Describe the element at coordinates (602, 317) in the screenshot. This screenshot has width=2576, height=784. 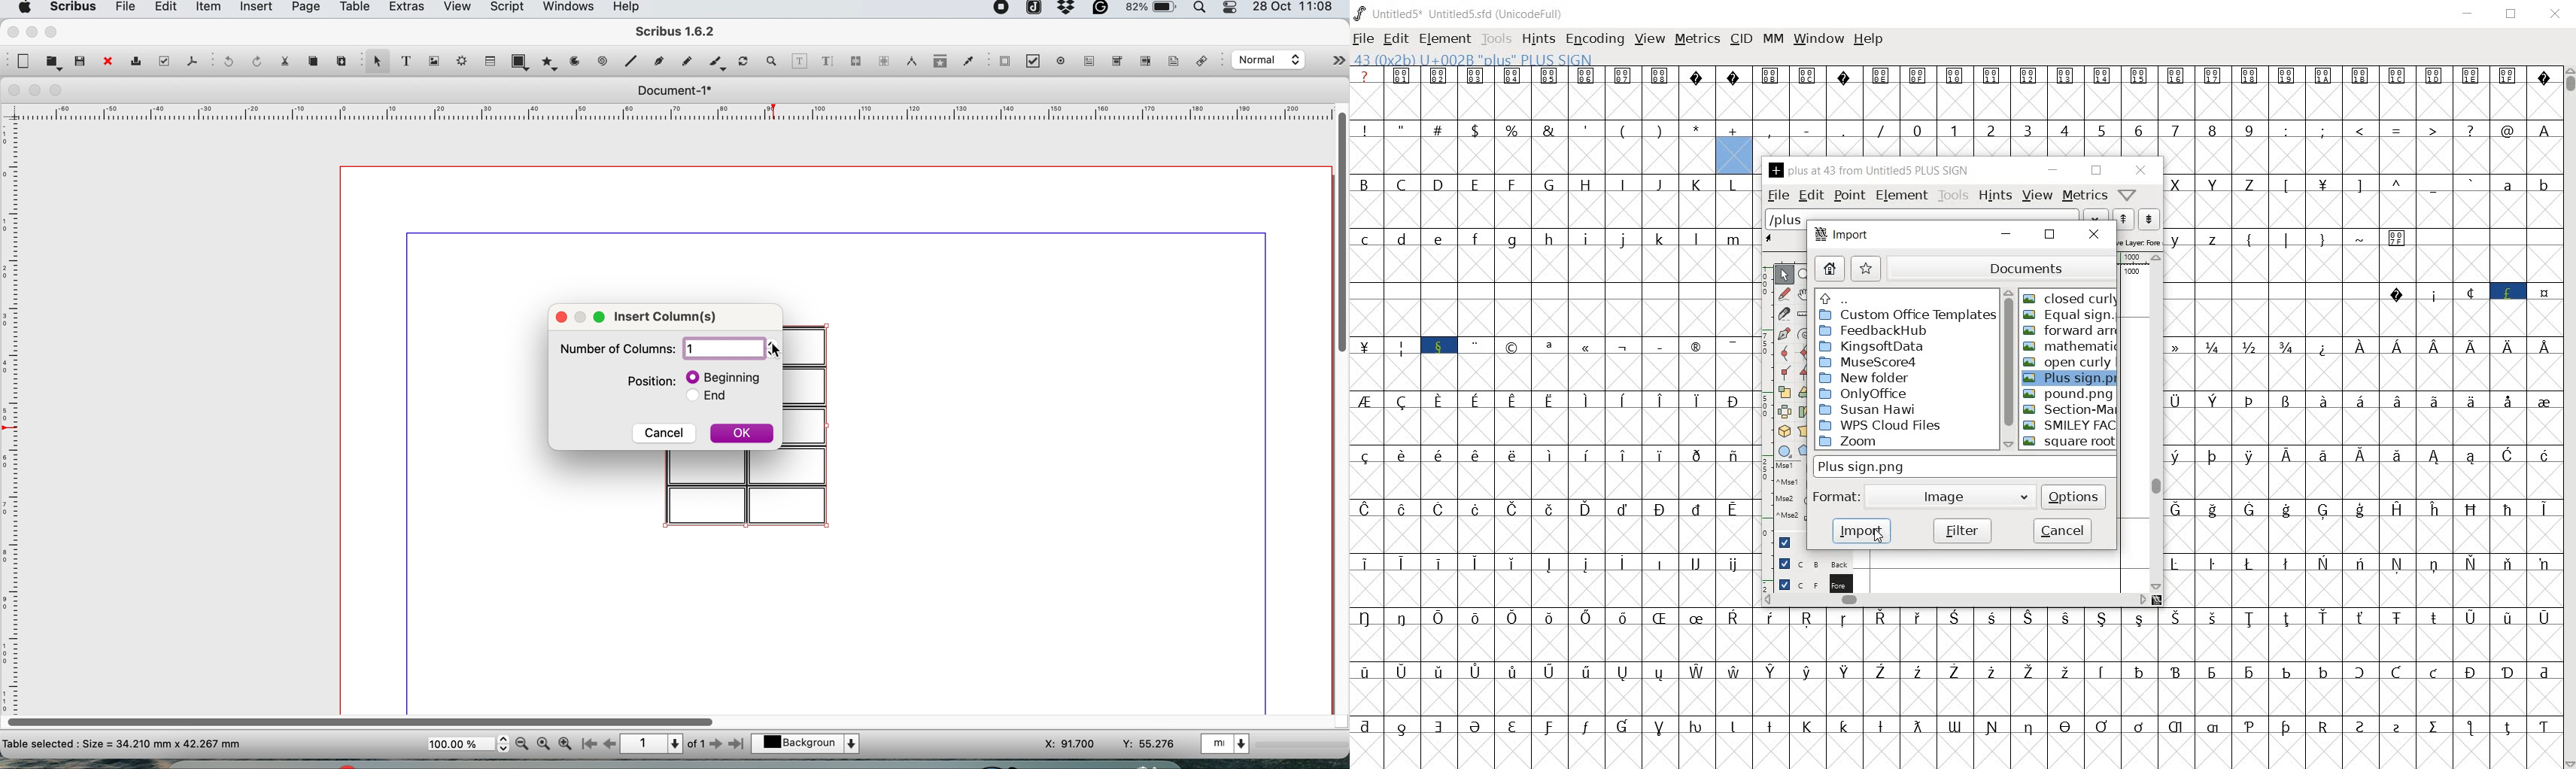
I see `maximize` at that location.